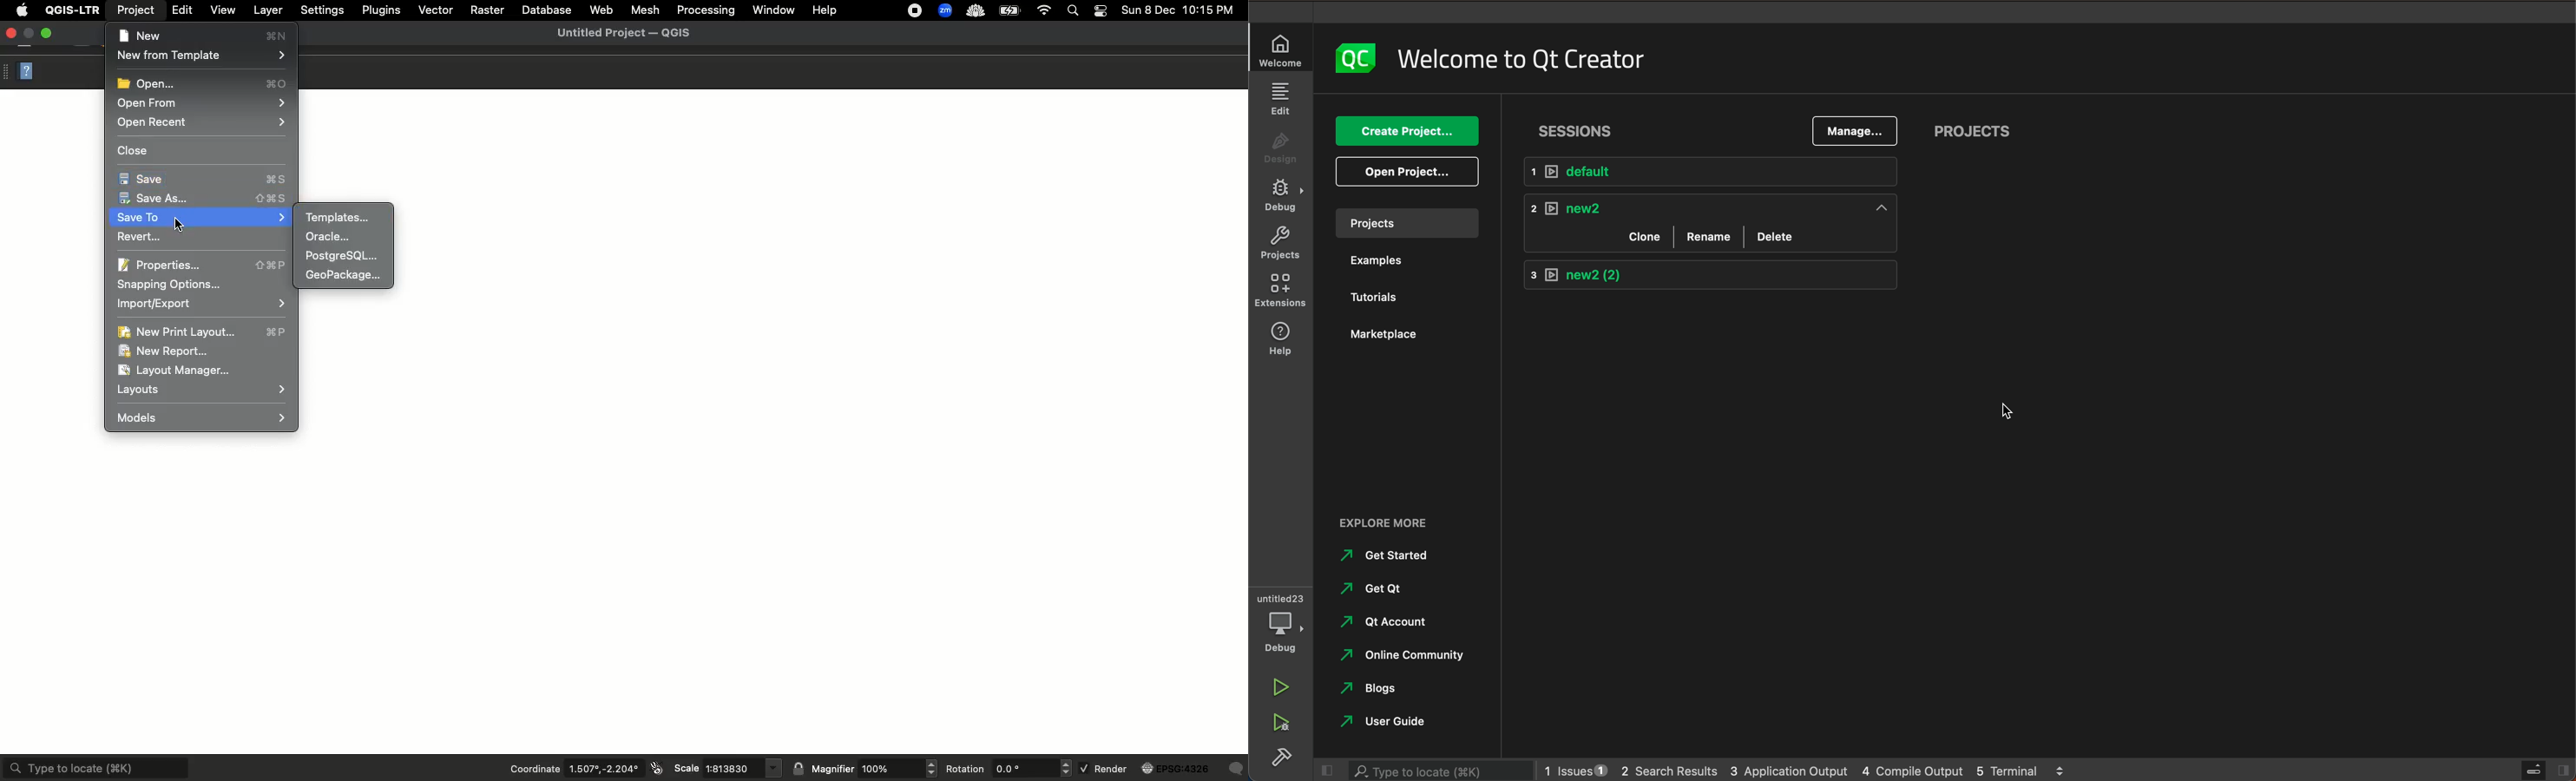 The width and height of the screenshot is (2576, 784). I want to click on Edit, so click(180, 10).